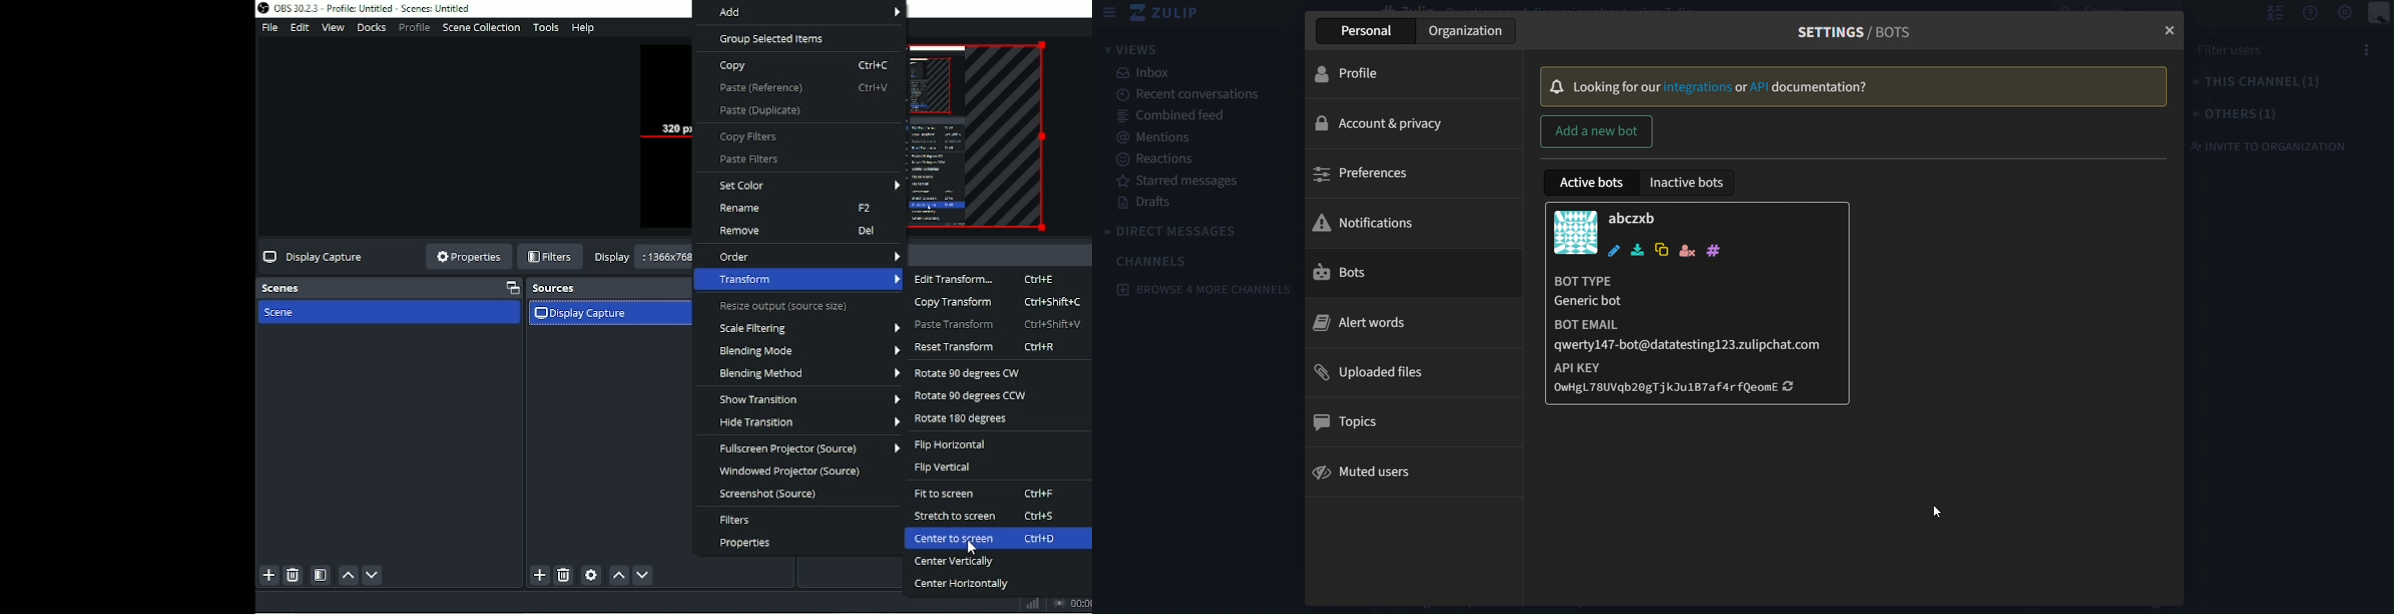 The height and width of the screenshot is (616, 2408). I want to click on Add scene, so click(267, 576).